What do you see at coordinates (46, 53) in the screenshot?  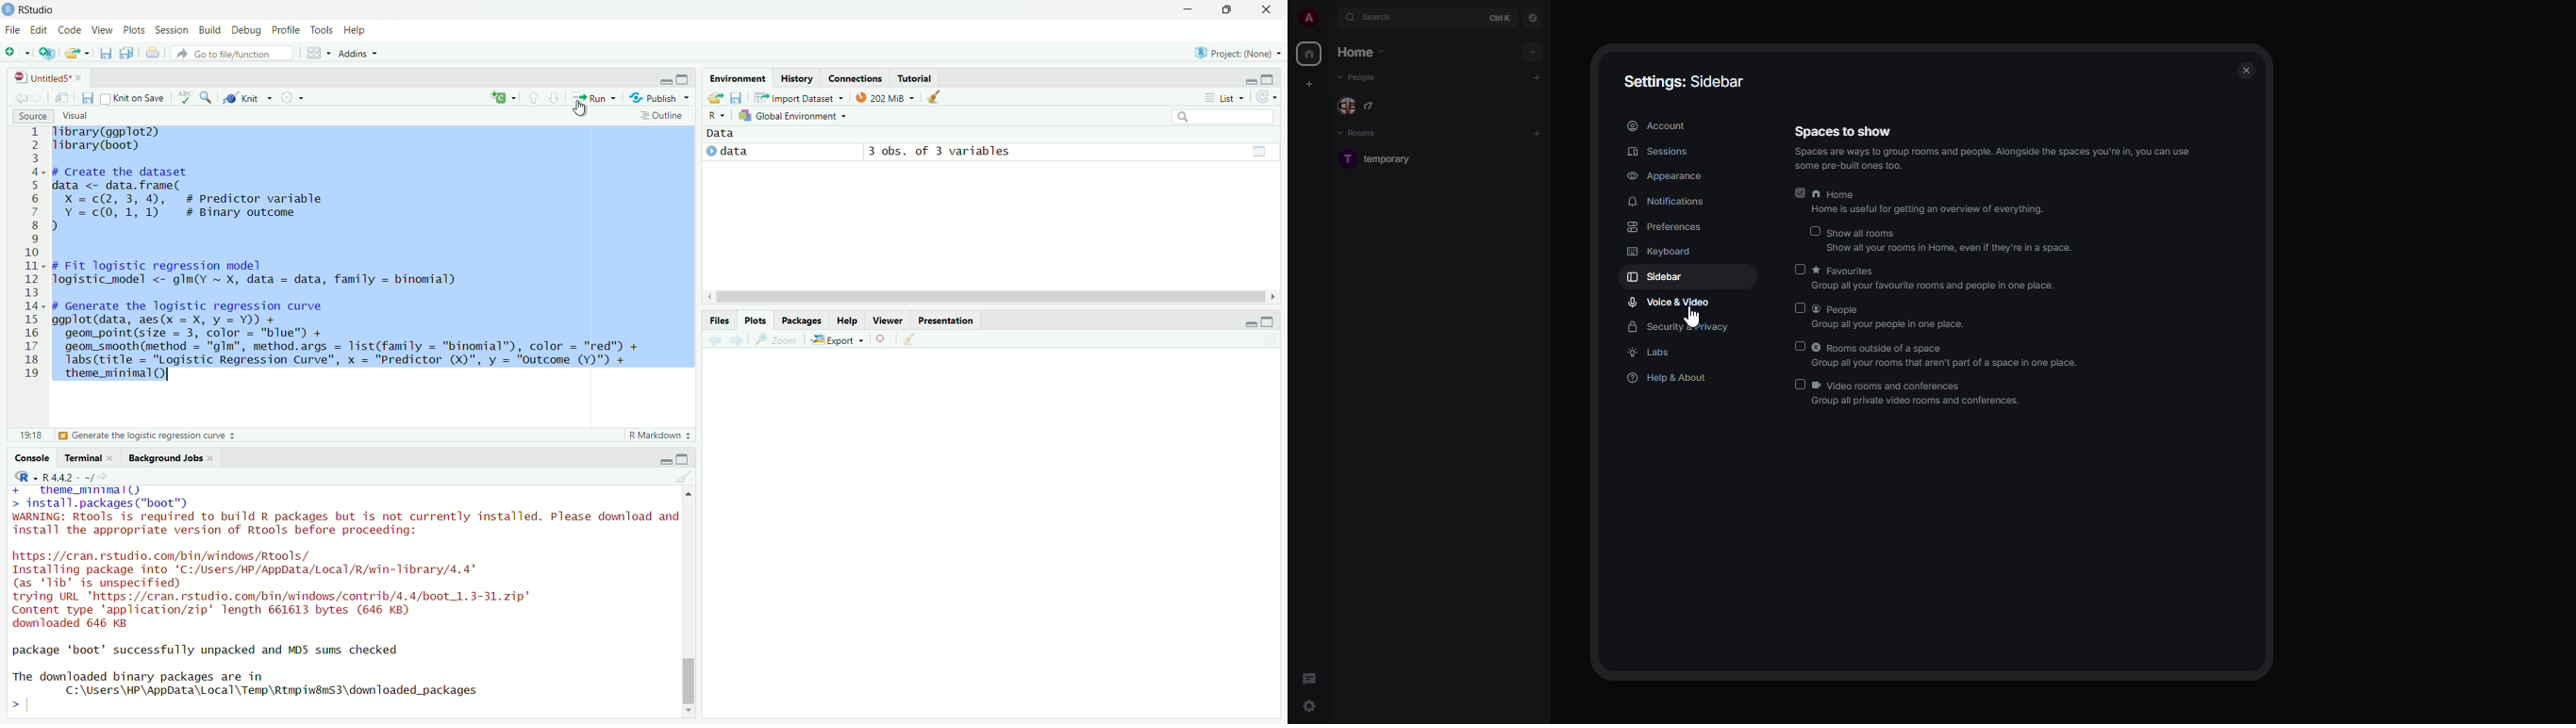 I see `Create a project` at bounding box center [46, 53].